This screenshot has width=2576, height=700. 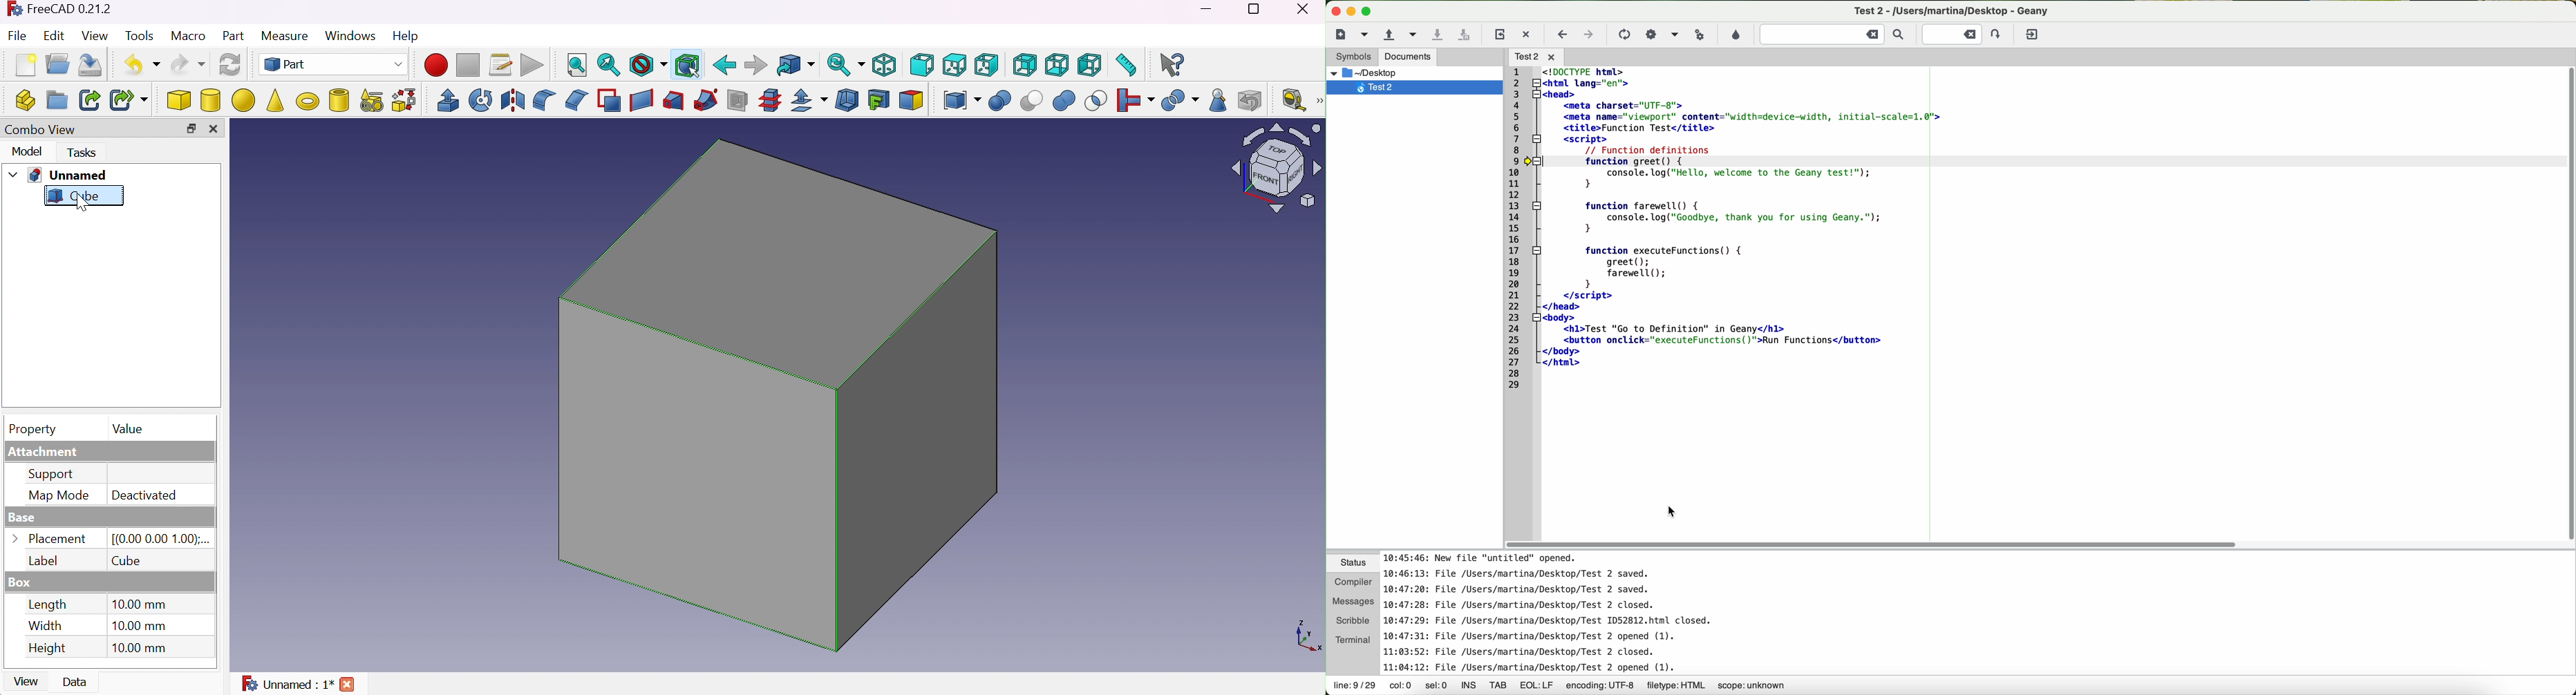 I want to click on New, so click(x=26, y=68).